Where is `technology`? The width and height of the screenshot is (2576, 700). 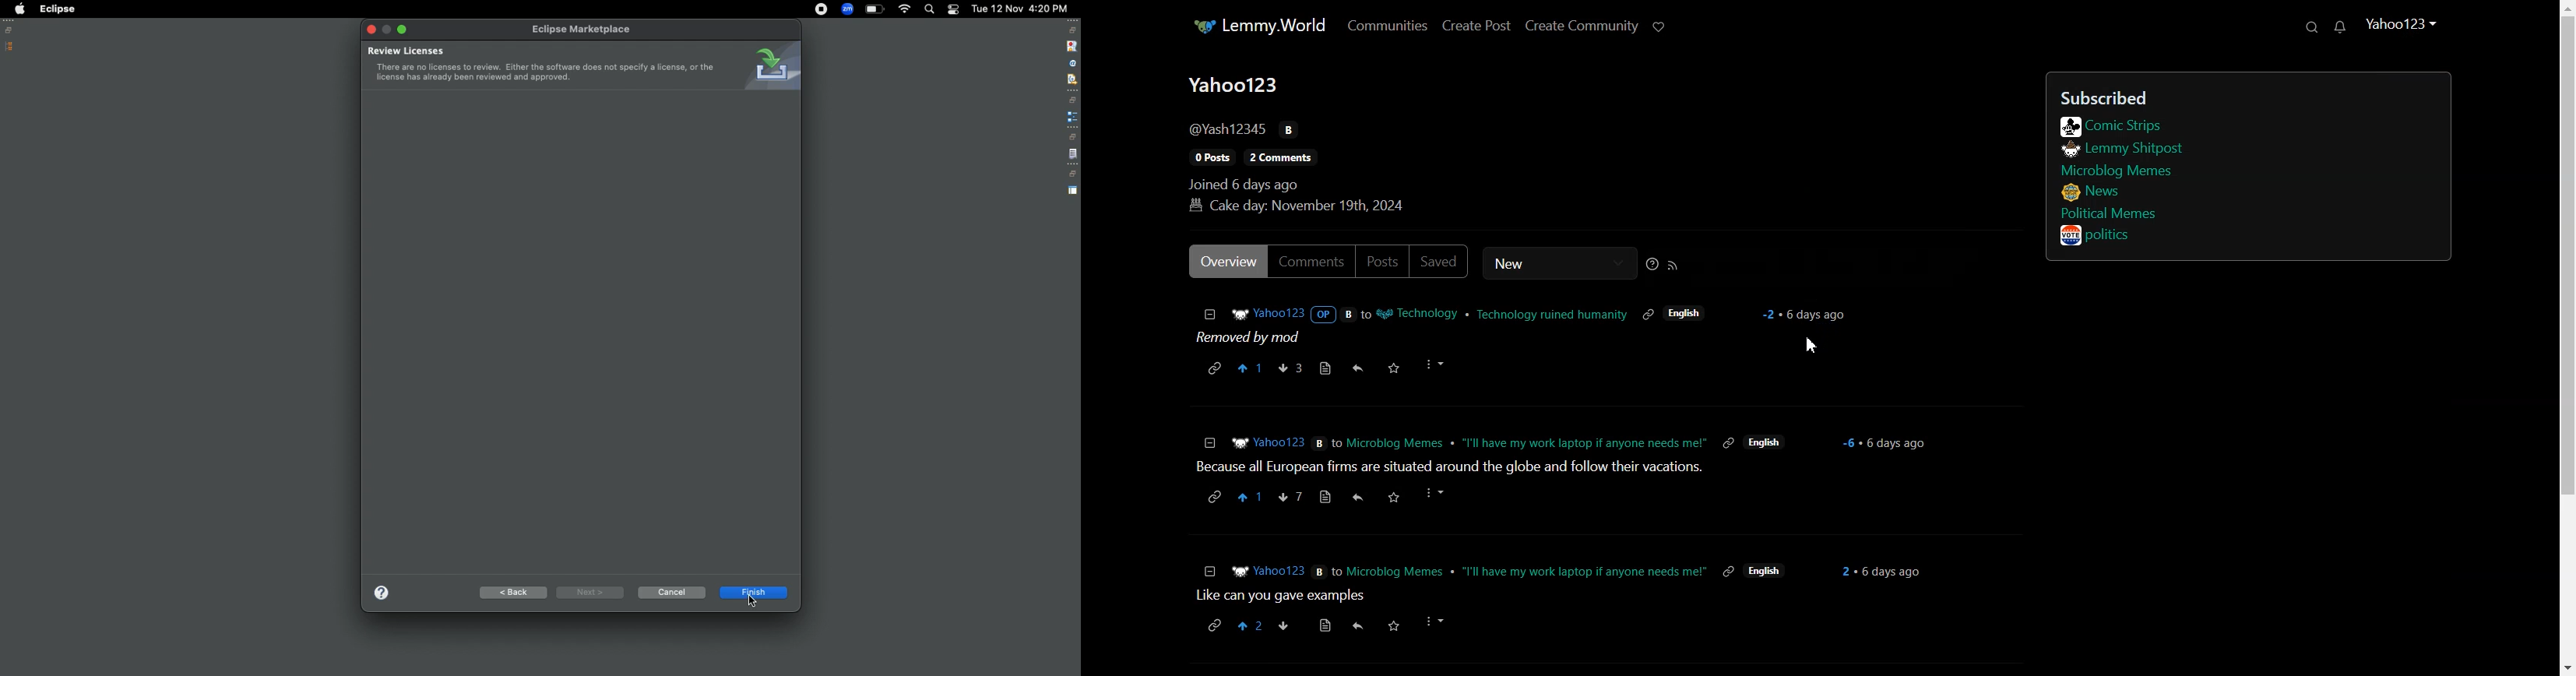 technology is located at coordinates (1419, 314).